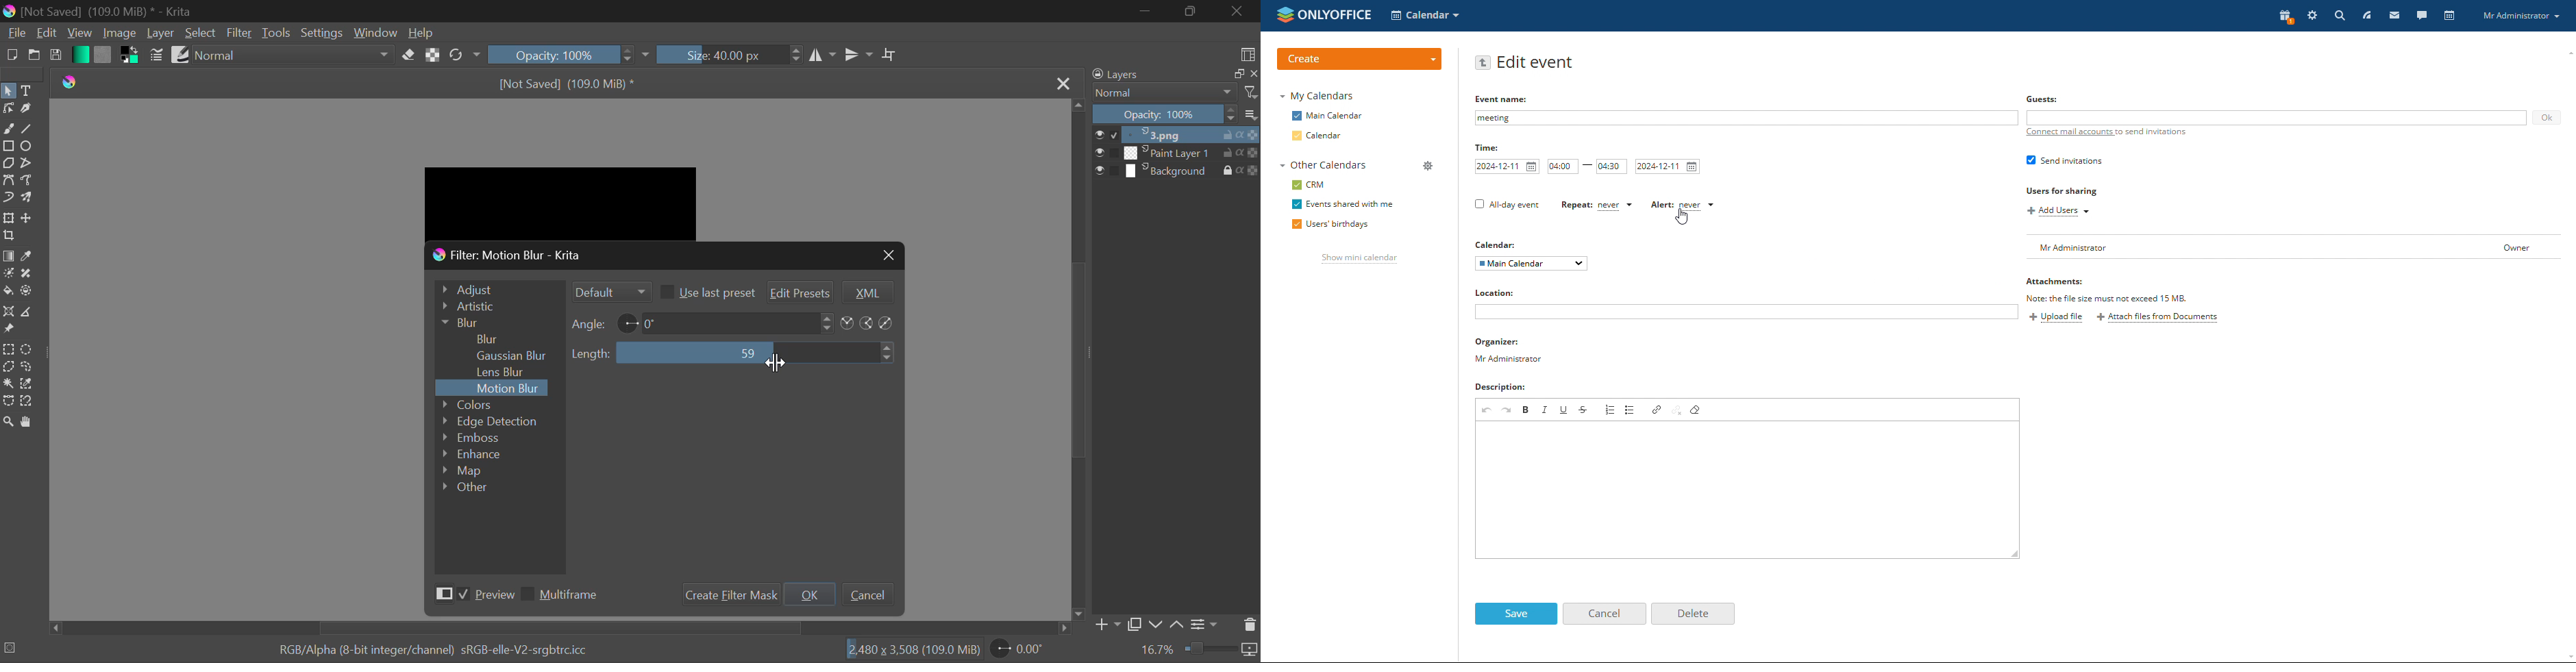 This screenshot has height=672, width=2576. What do you see at coordinates (72, 83) in the screenshot?
I see `Krita Logo` at bounding box center [72, 83].